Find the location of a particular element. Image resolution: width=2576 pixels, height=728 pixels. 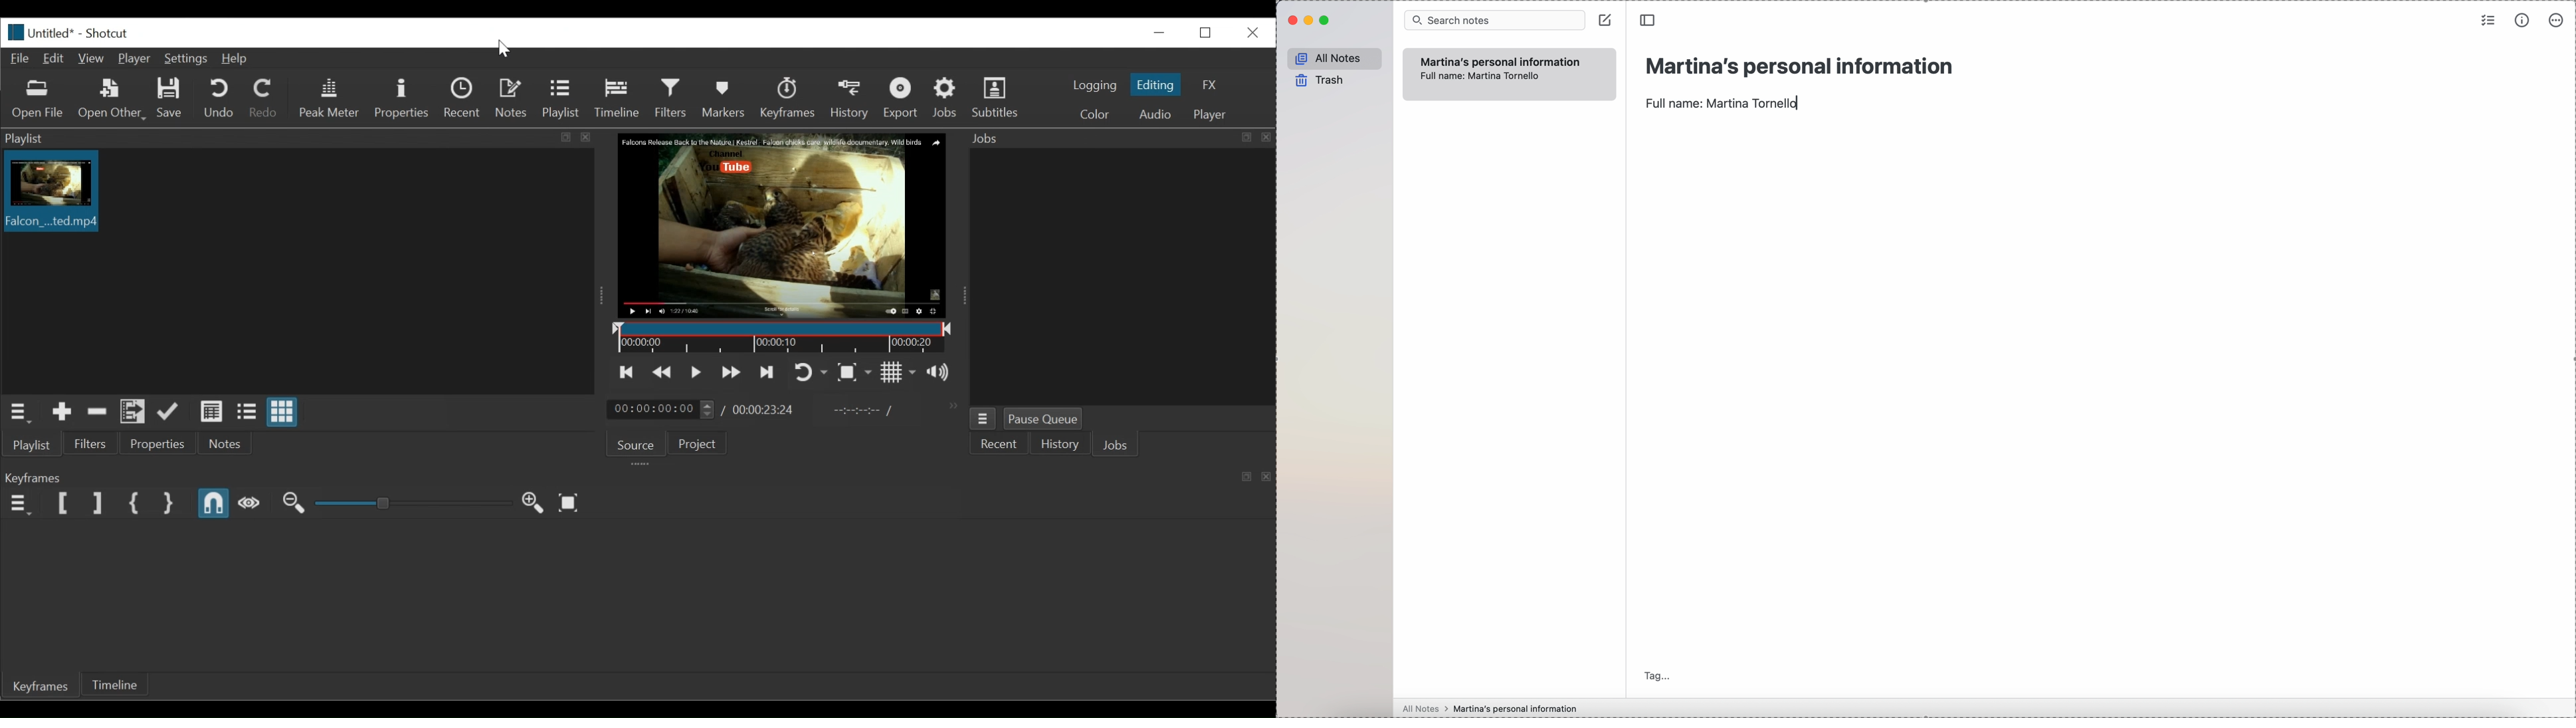

Timeline is located at coordinates (782, 339).